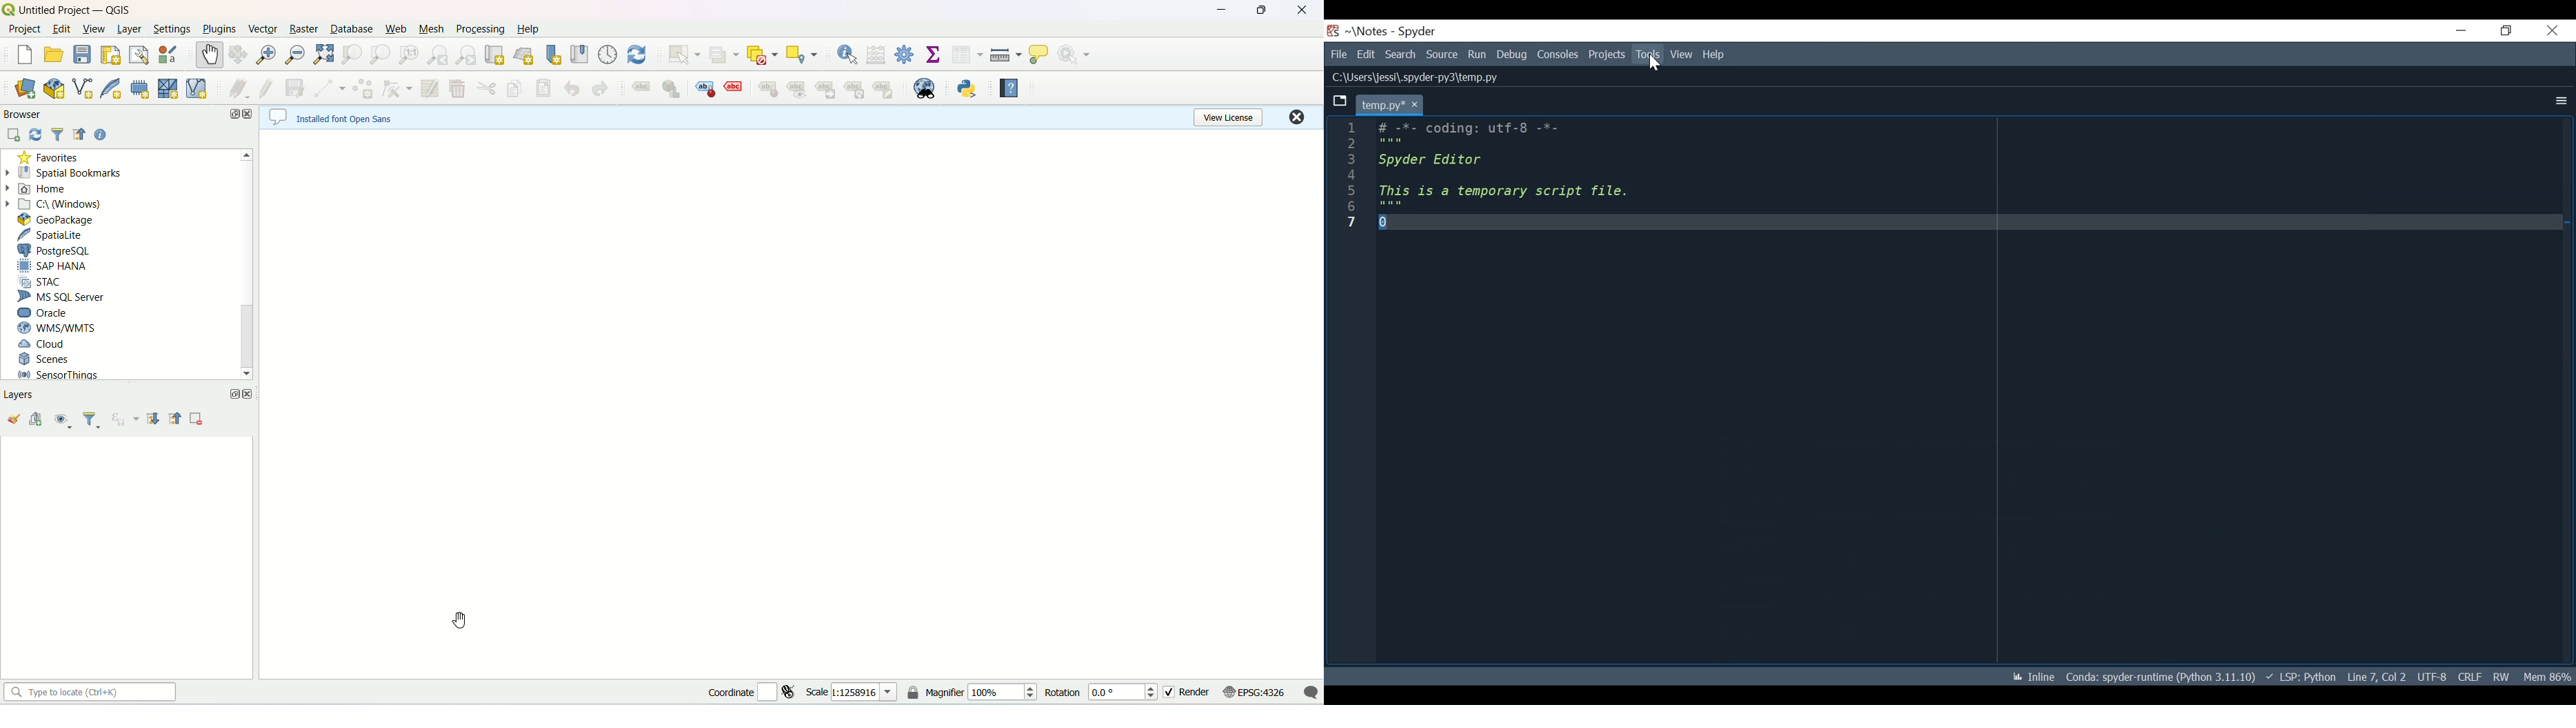  Describe the element at coordinates (1478, 55) in the screenshot. I see `Run` at that location.